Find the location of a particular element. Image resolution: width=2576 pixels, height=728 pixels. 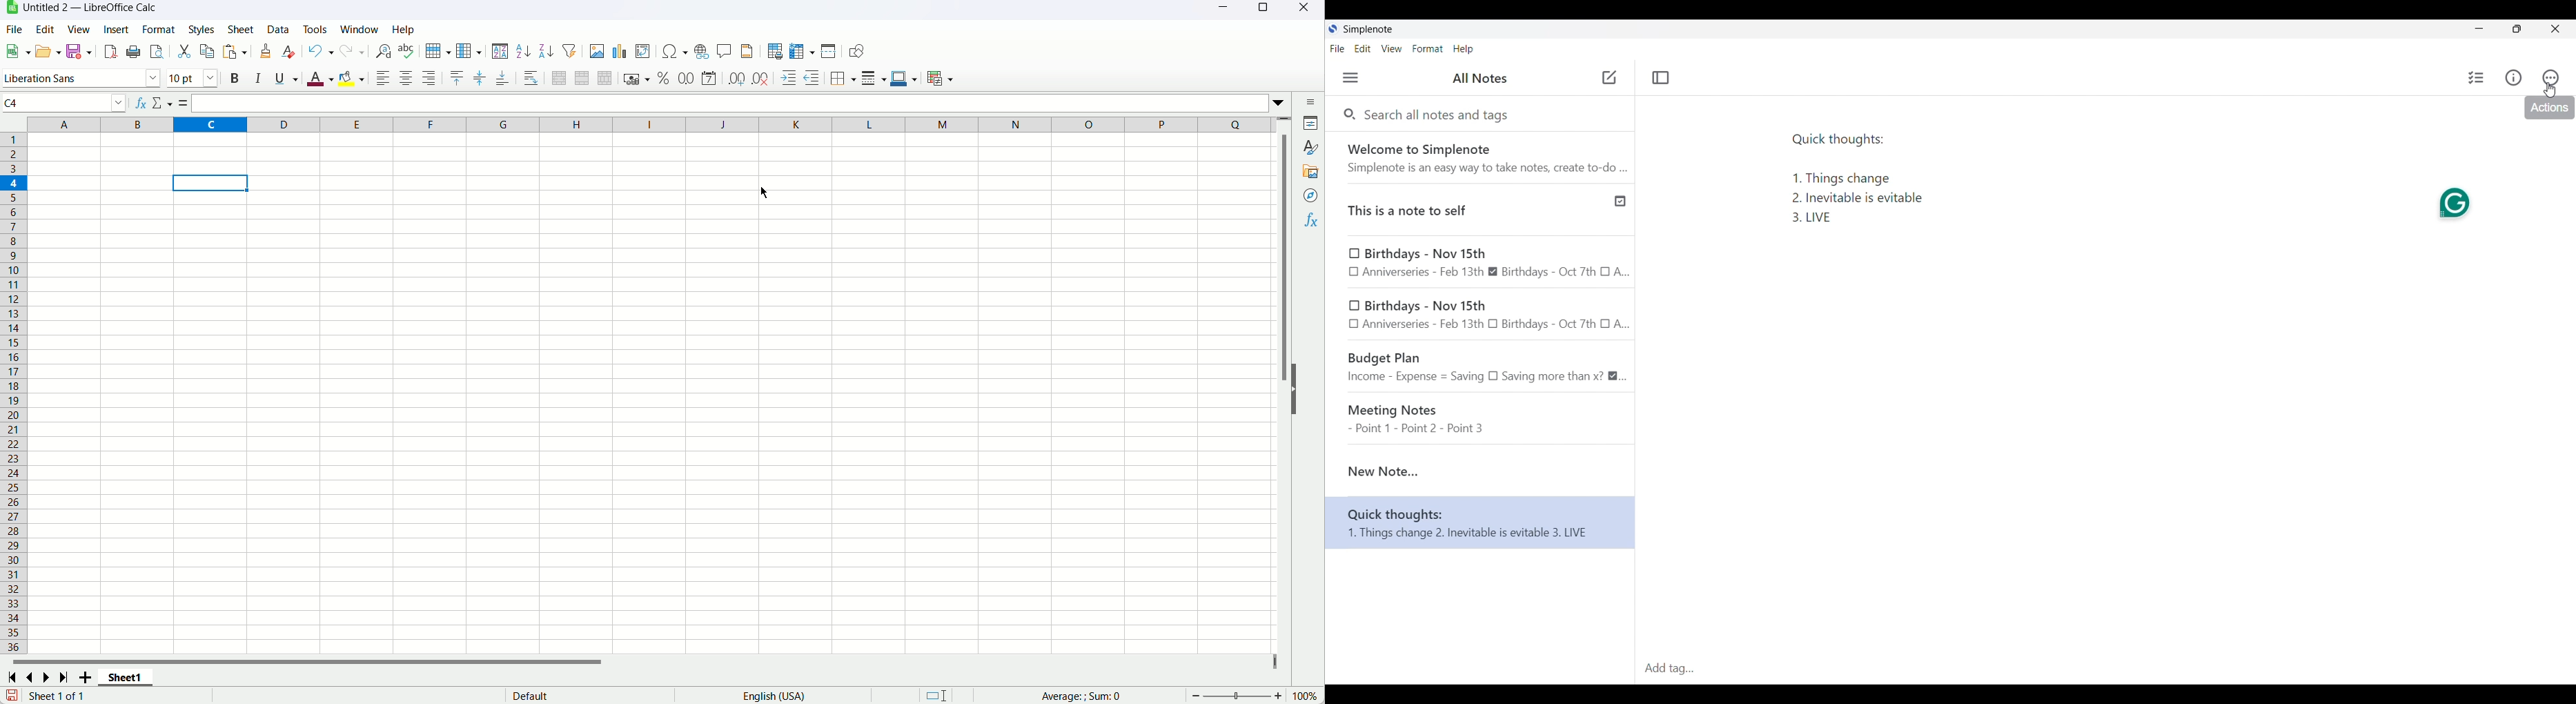

View is located at coordinates (79, 30).